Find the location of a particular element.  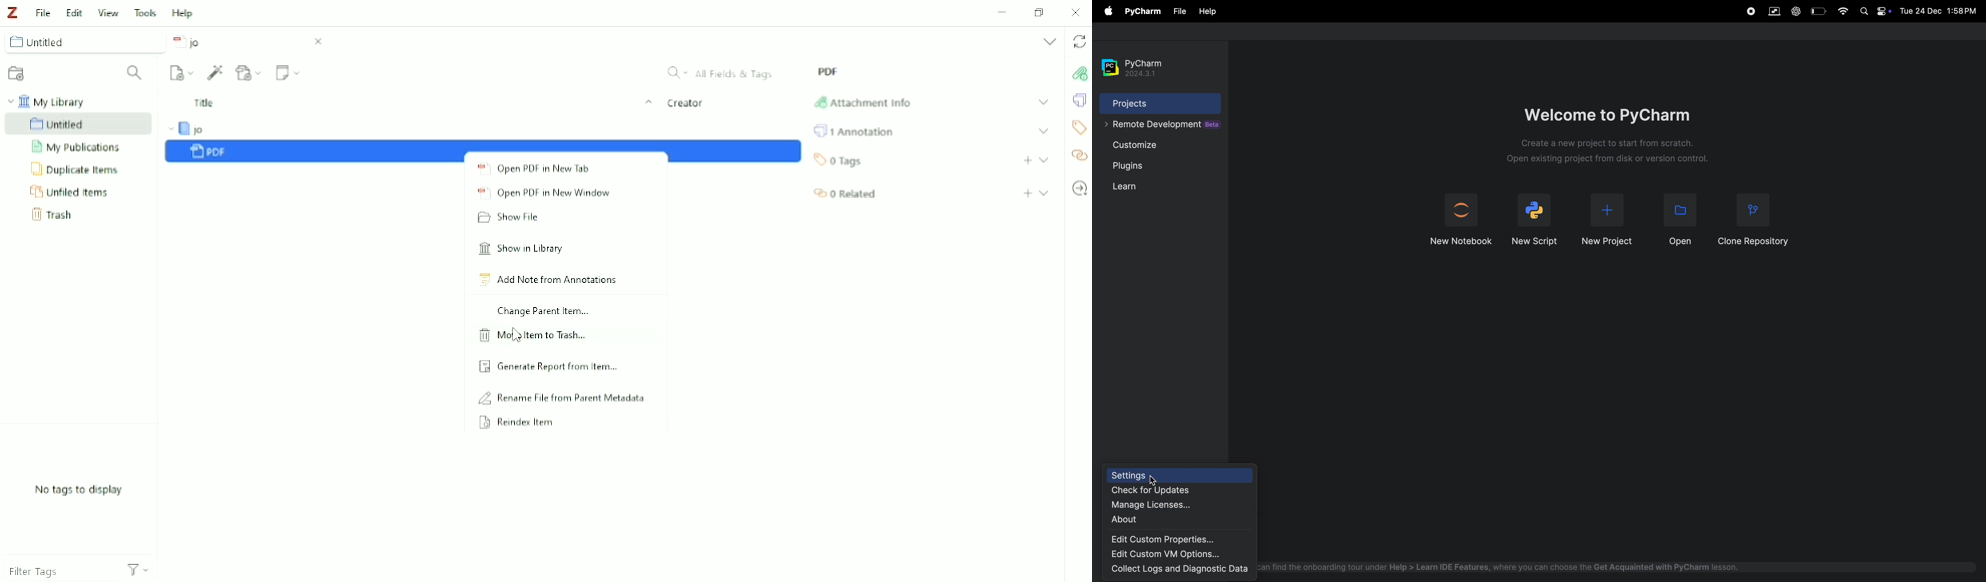

Plugins is located at coordinates (1131, 168).